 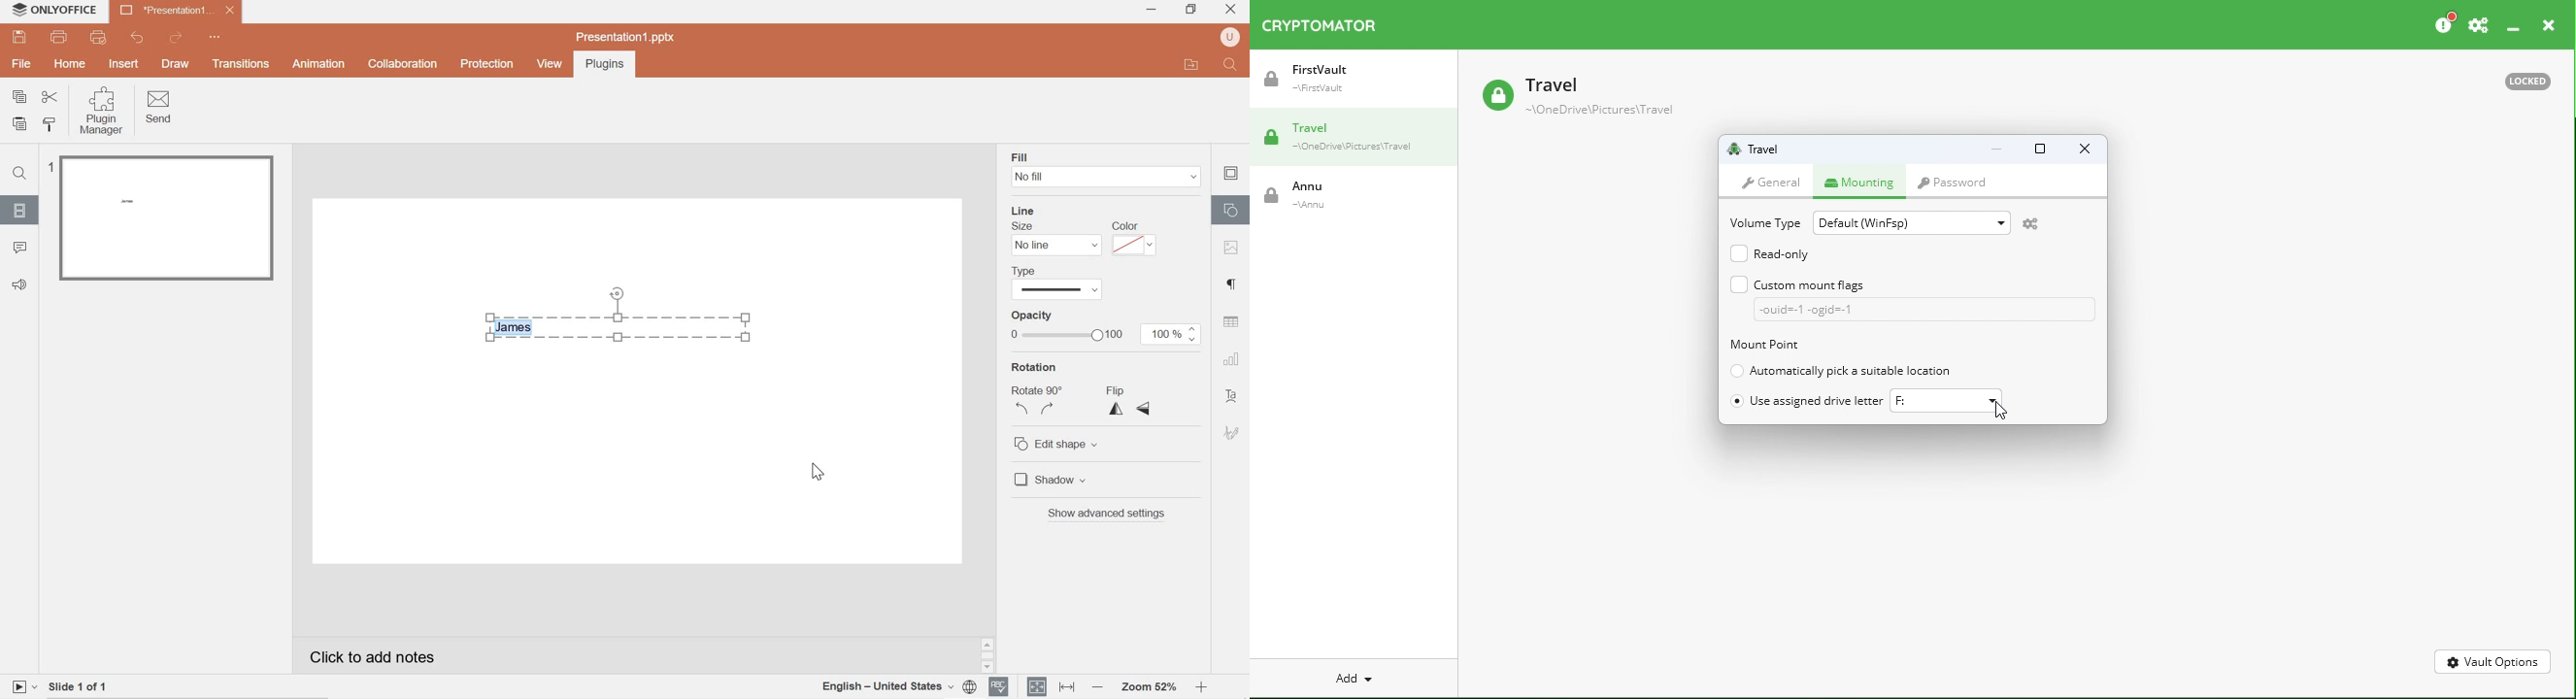 I want to click on Zoom 64%, so click(x=1148, y=687).